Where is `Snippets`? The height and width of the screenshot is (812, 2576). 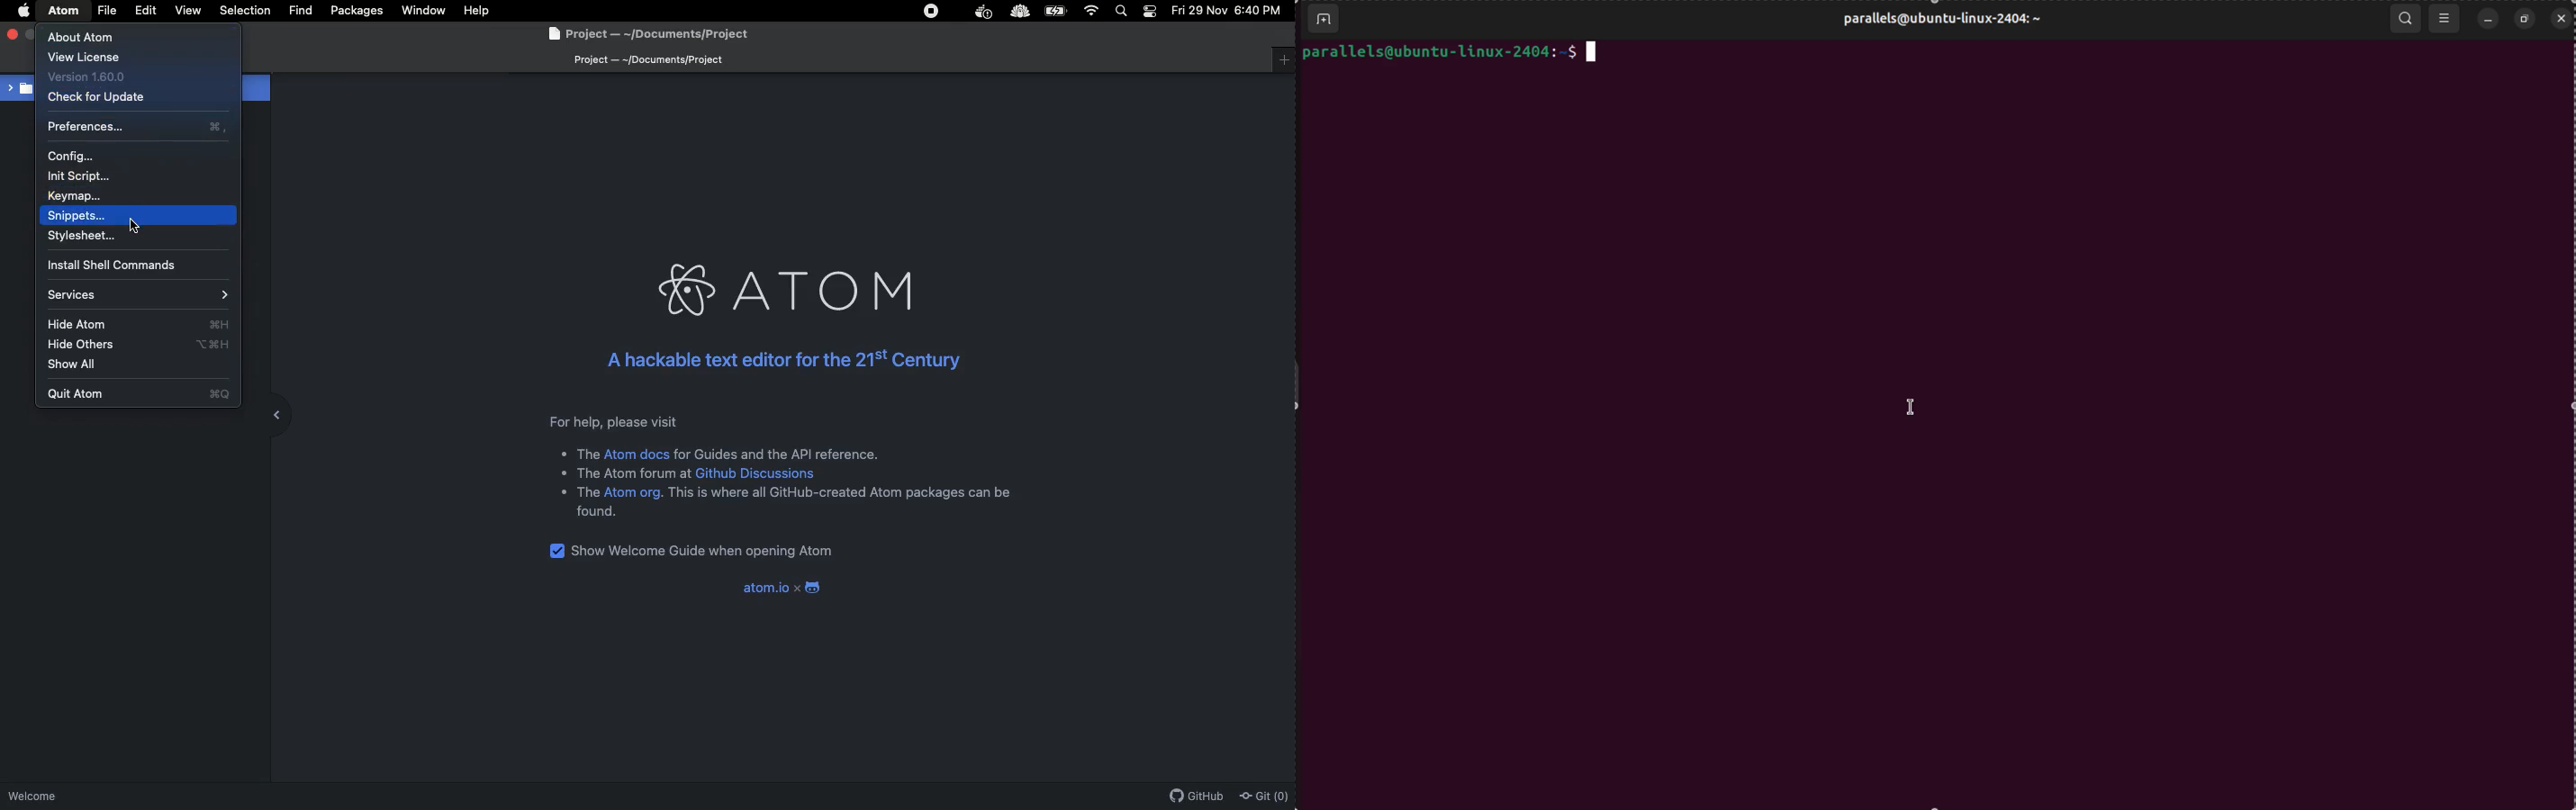
Snippets is located at coordinates (78, 215).